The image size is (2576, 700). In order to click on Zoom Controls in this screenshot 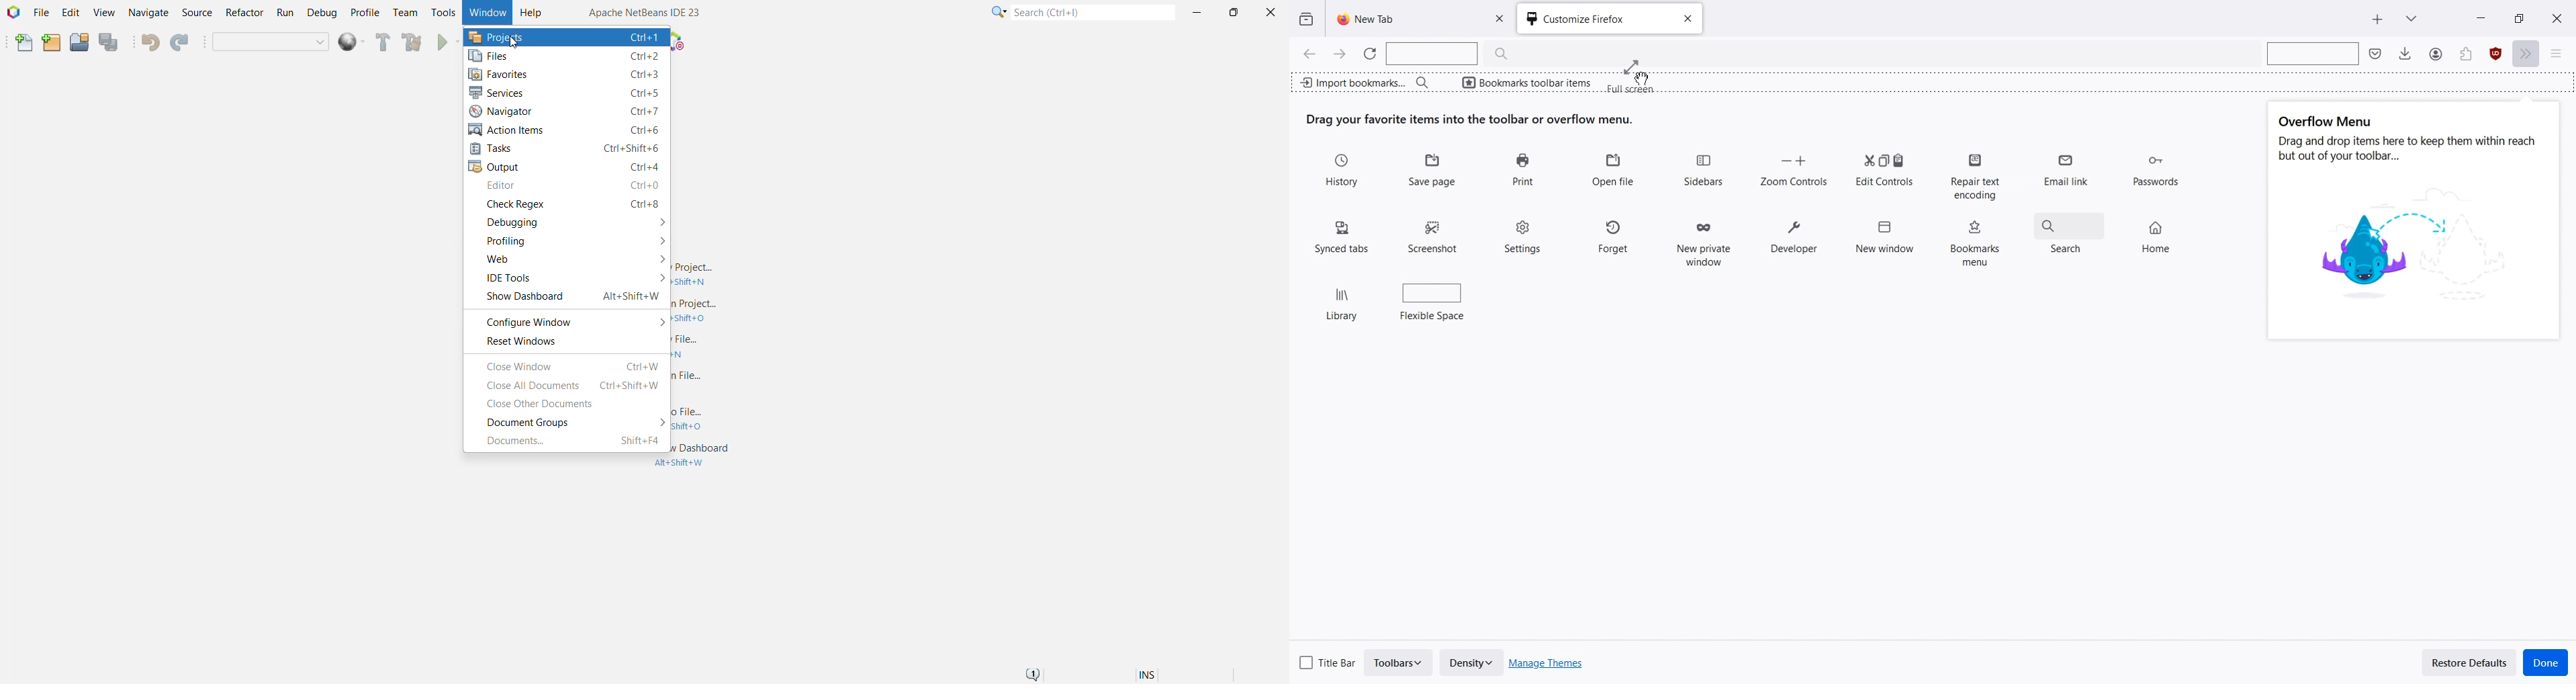, I will do `click(1793, 169)`.